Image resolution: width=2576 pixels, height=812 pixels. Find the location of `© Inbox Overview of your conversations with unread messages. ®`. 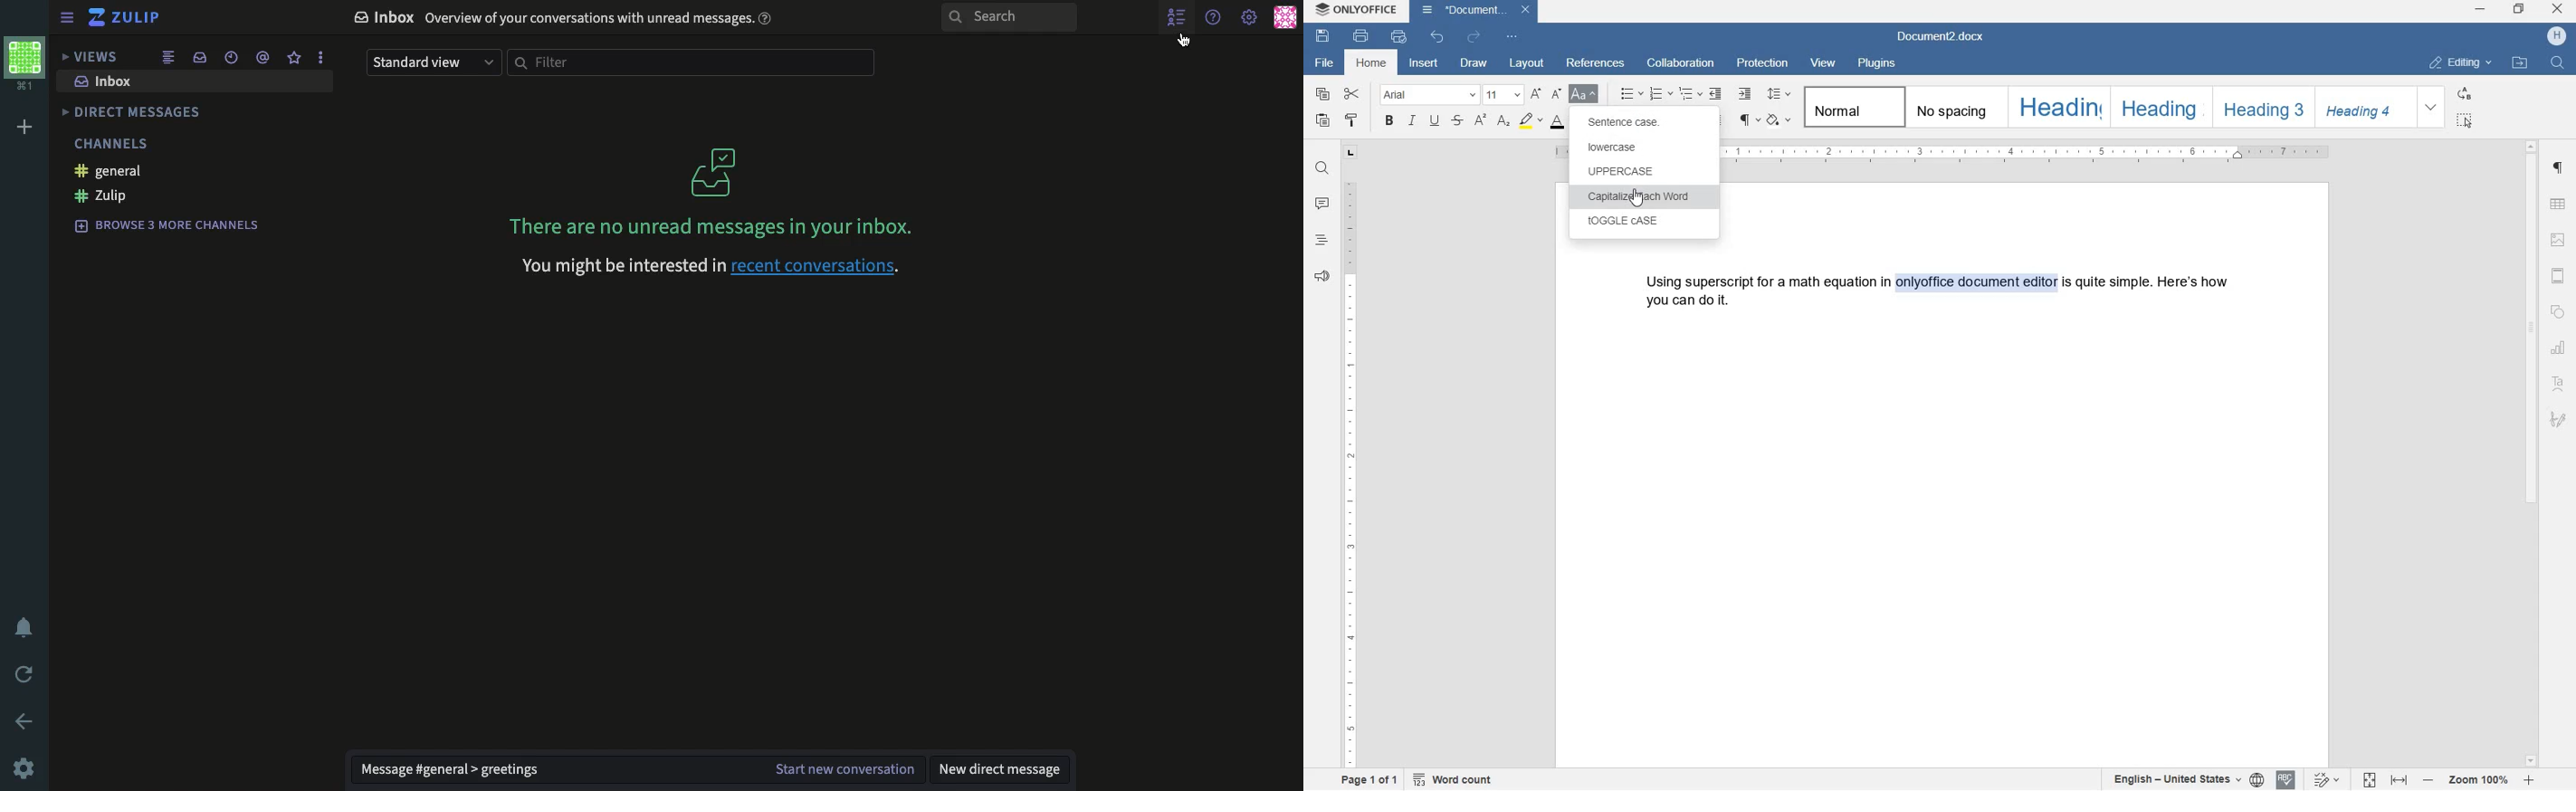

© Inbox Overview of your conversations with unread messages. ® is located at coordinates (565, 19).